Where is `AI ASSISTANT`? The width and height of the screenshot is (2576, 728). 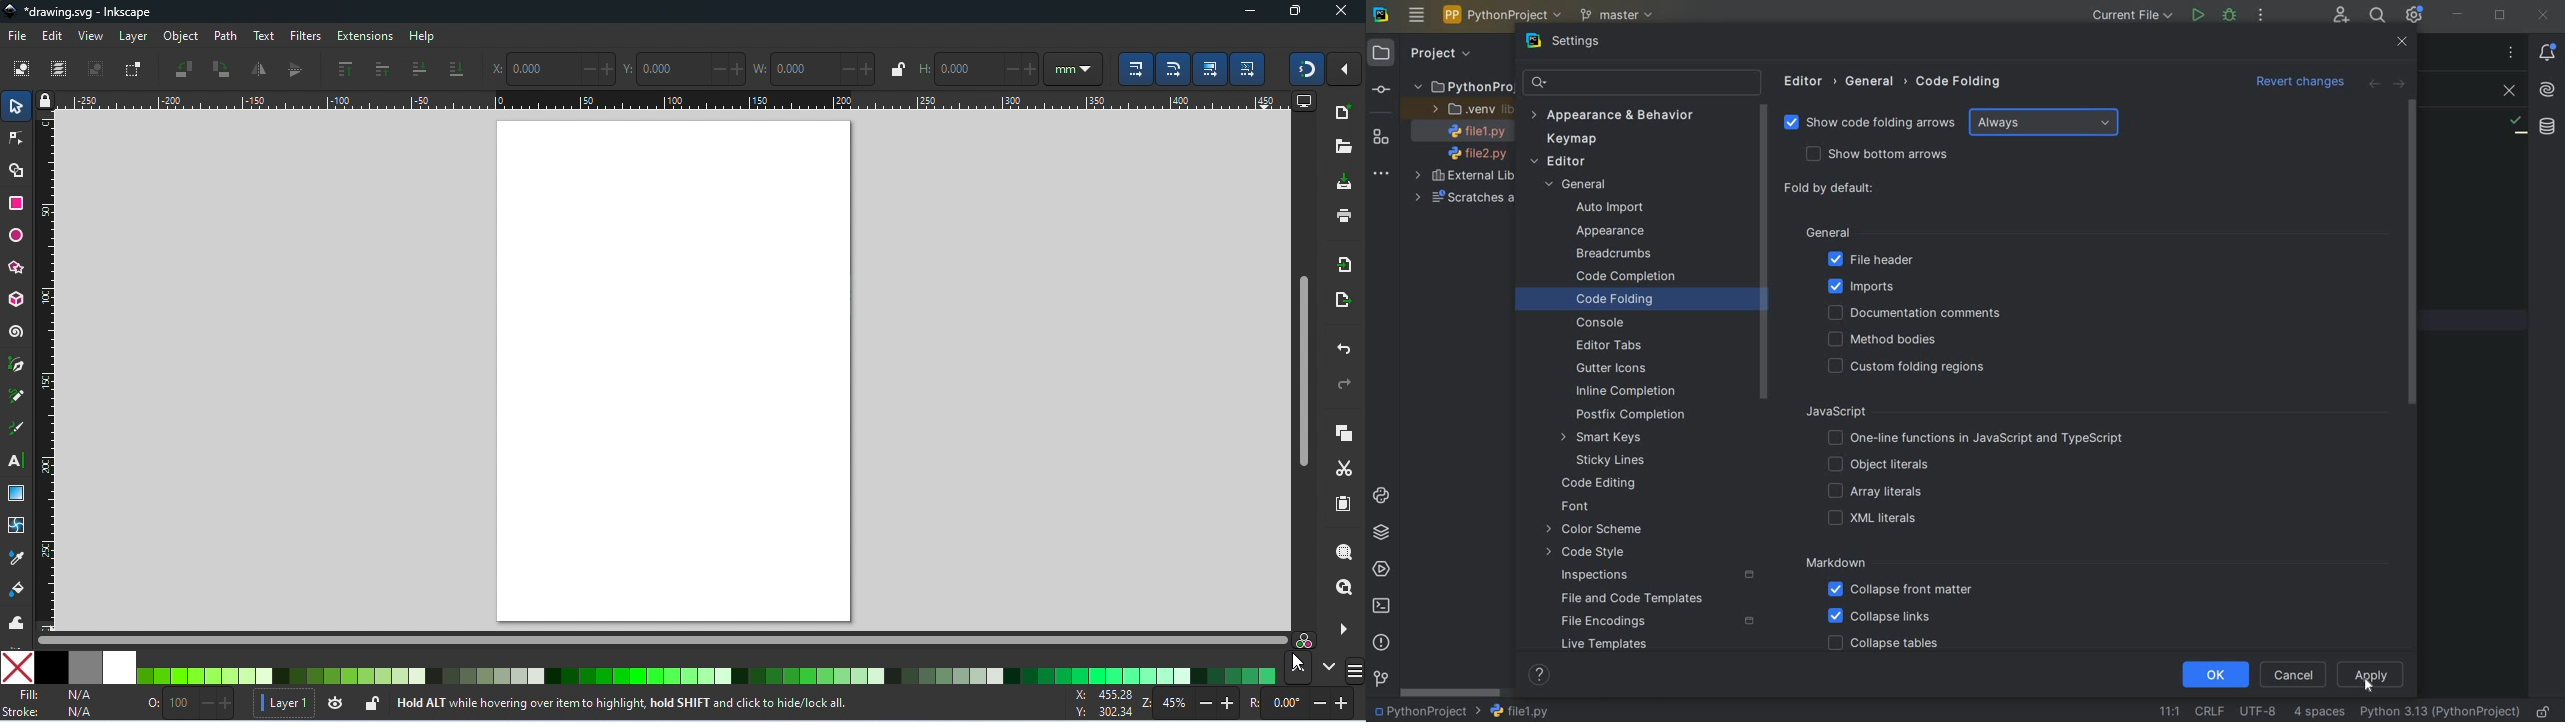
AI ASSISTANT is located at coordinates (2548, 90).